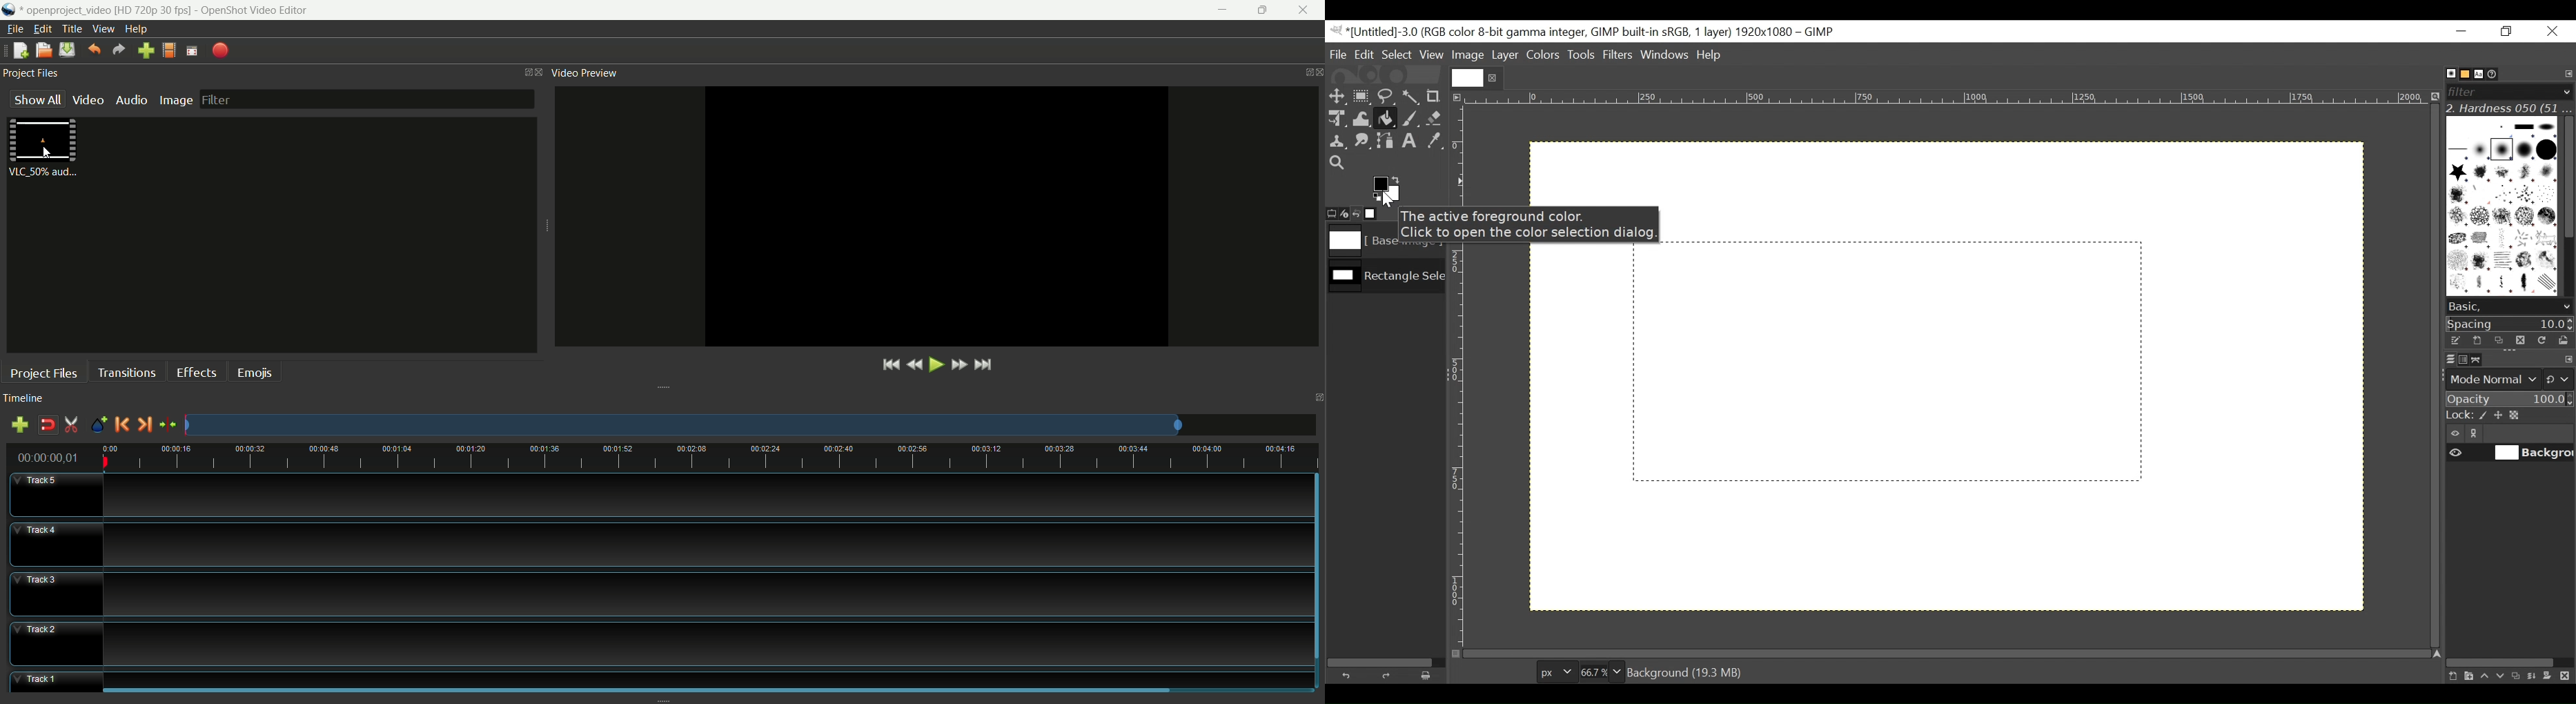 Image resolution: width=2576 pixels, height=728 pixels. I want to click on Gimp File Name, so click(1584, 32).